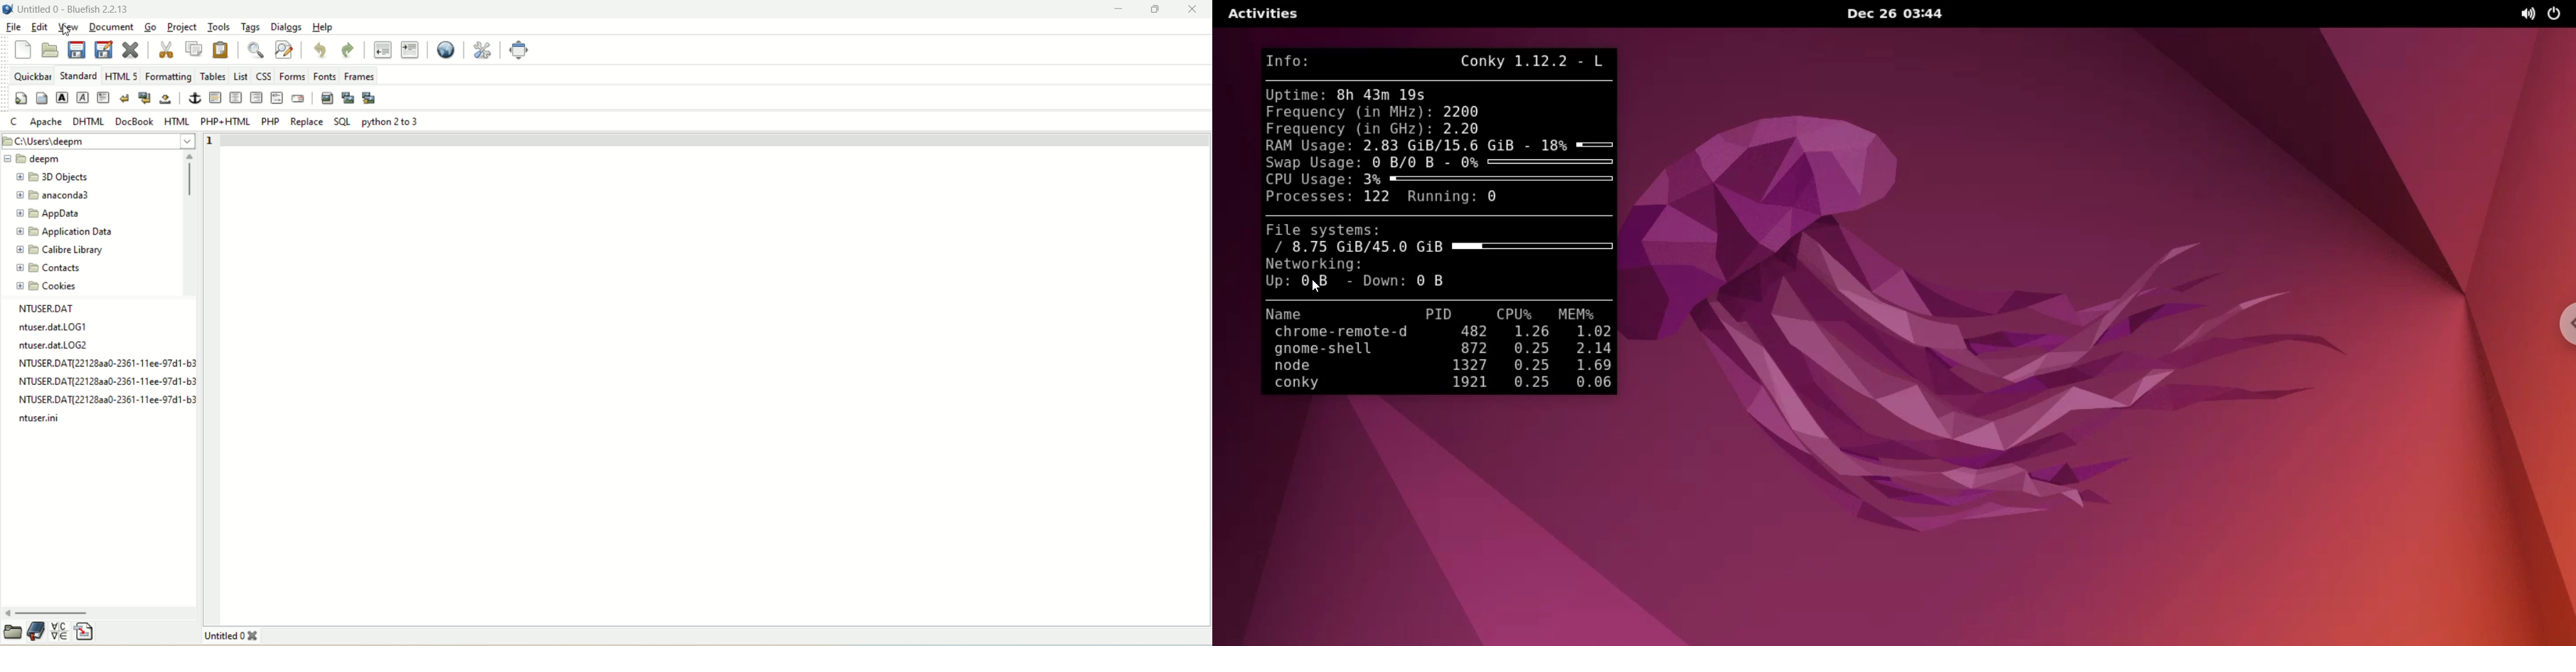 The image size is (2576, 672). Describe the element at coordinates (190, 223) in the screenshot. I see `vertical scroll bar` at that location.